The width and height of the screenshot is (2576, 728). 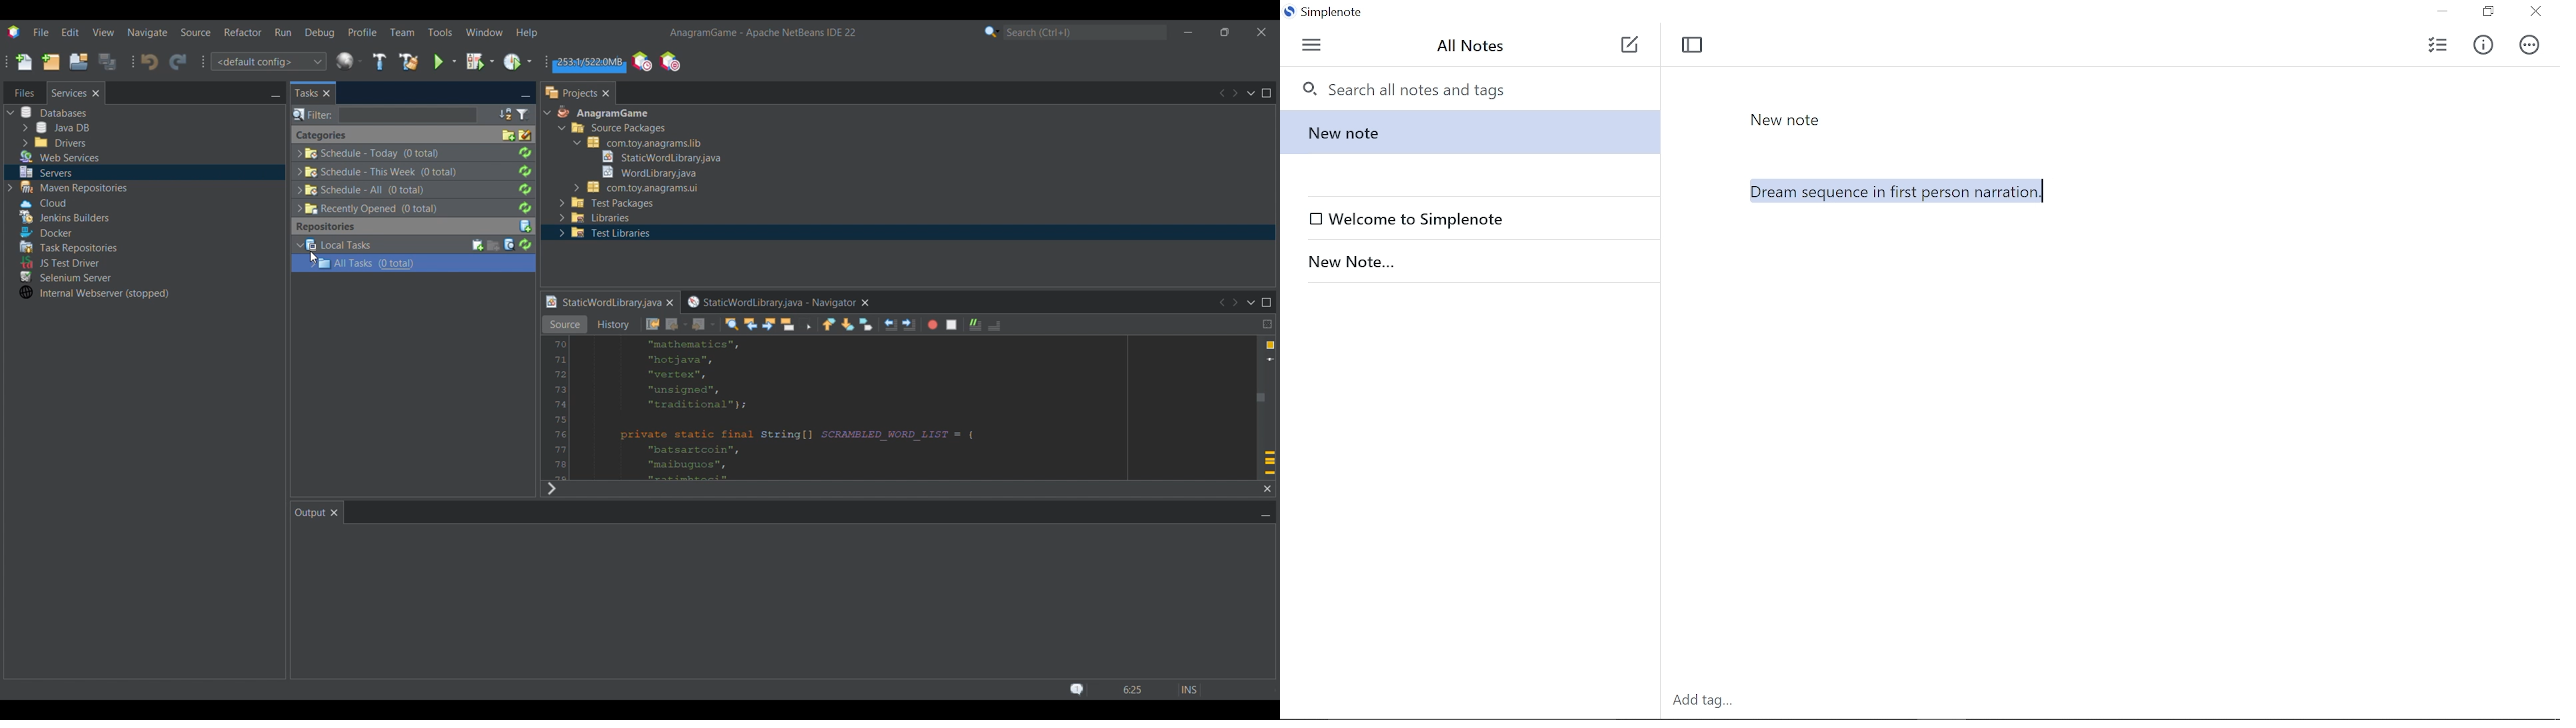 I want to click on Cursor here, so click(x=2042, y=191).